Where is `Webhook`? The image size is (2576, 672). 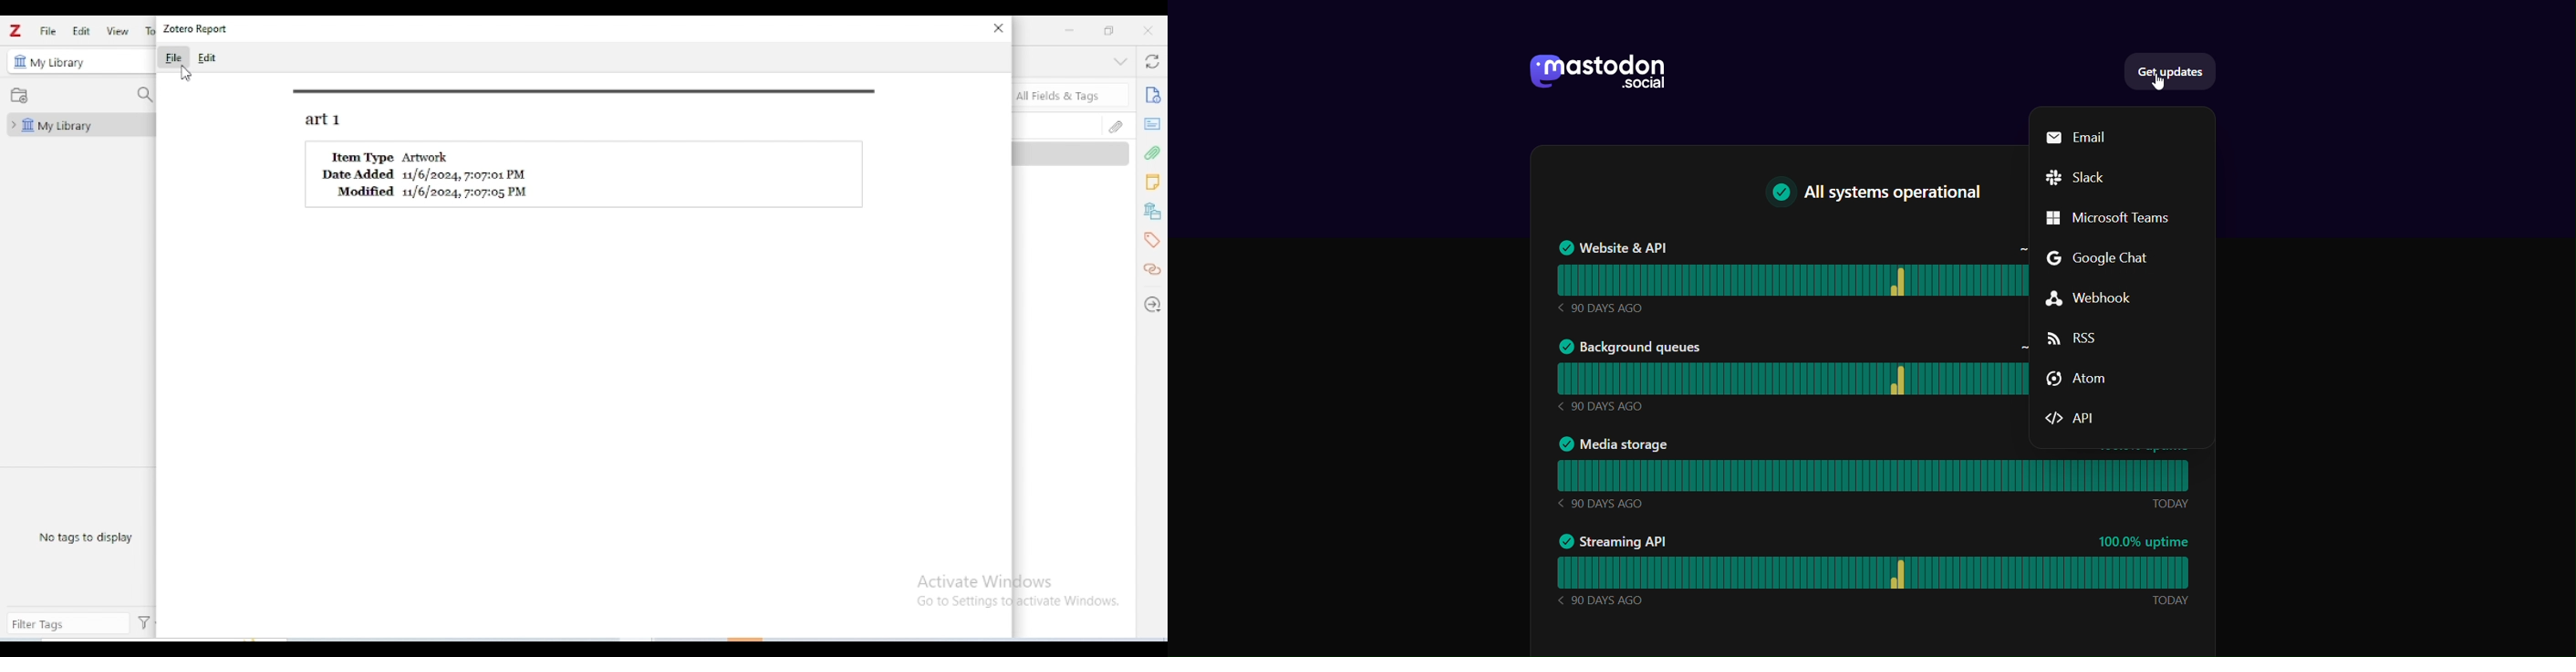
Webhook is located at coordinates (2107, 299).